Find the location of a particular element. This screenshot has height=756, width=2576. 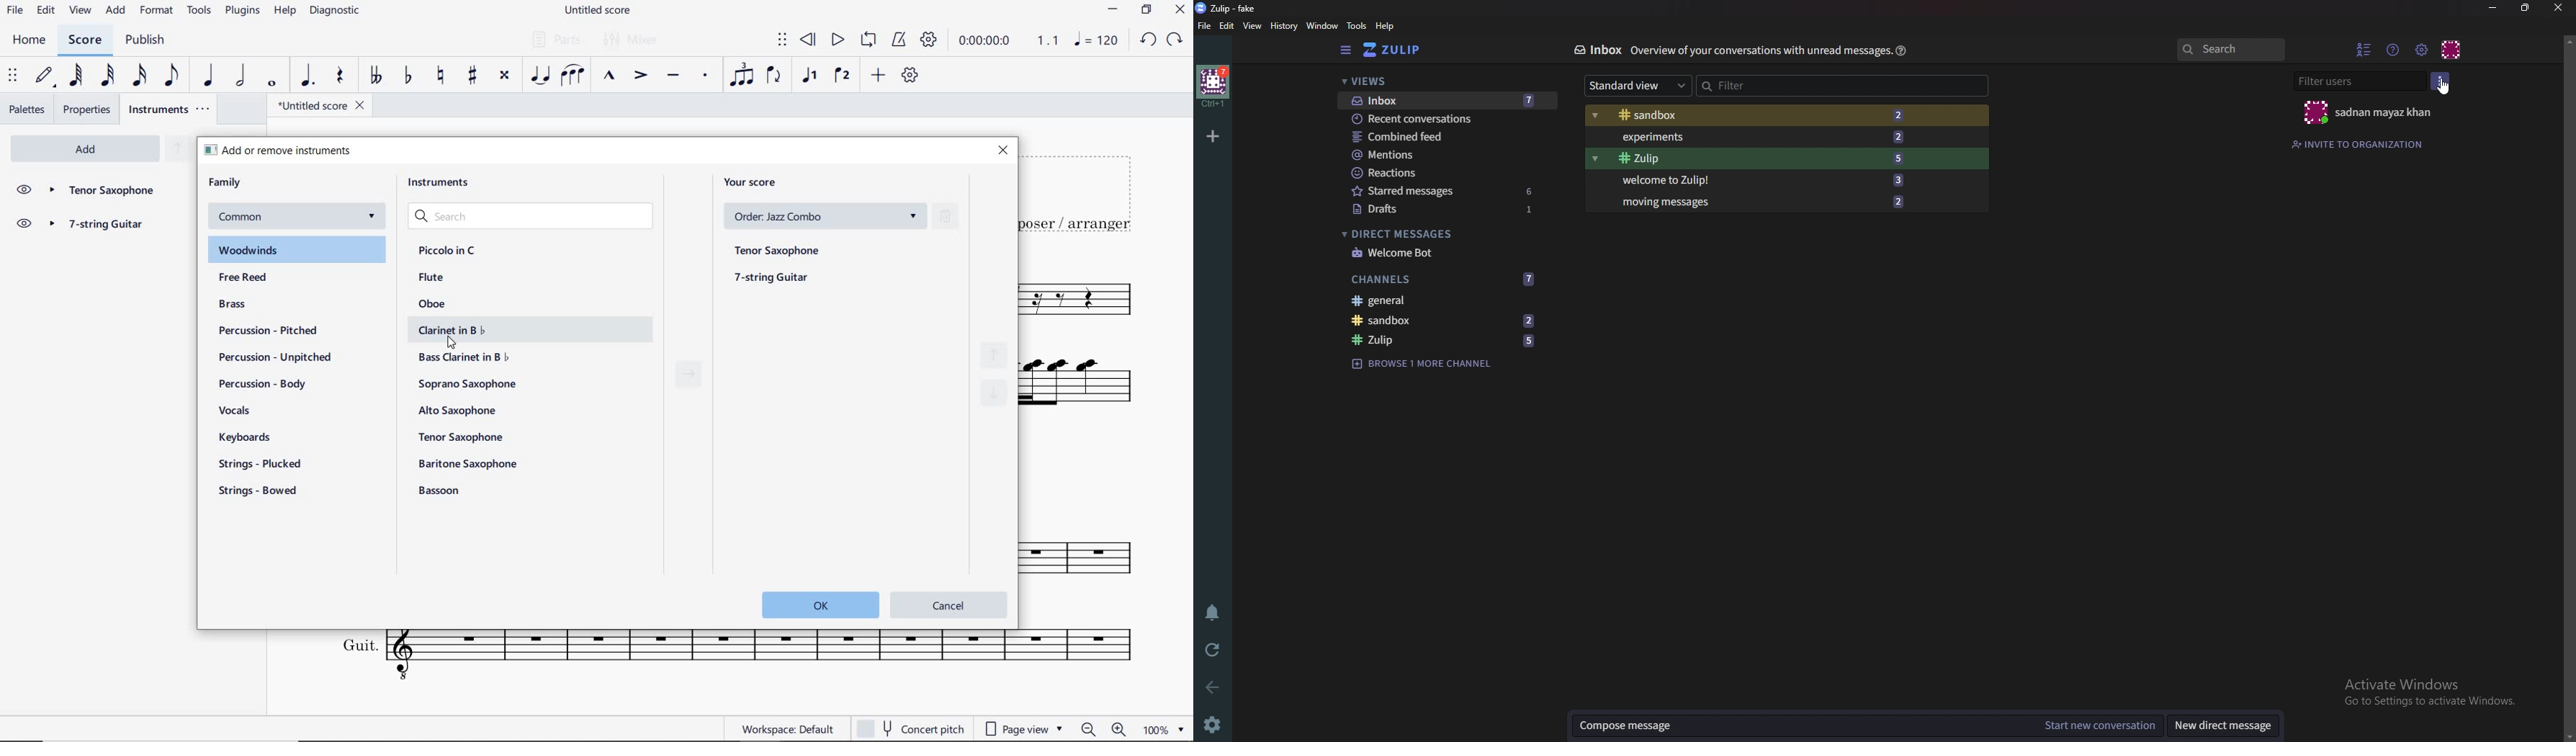

Recent conversations is located at coordinates (1448, 119).